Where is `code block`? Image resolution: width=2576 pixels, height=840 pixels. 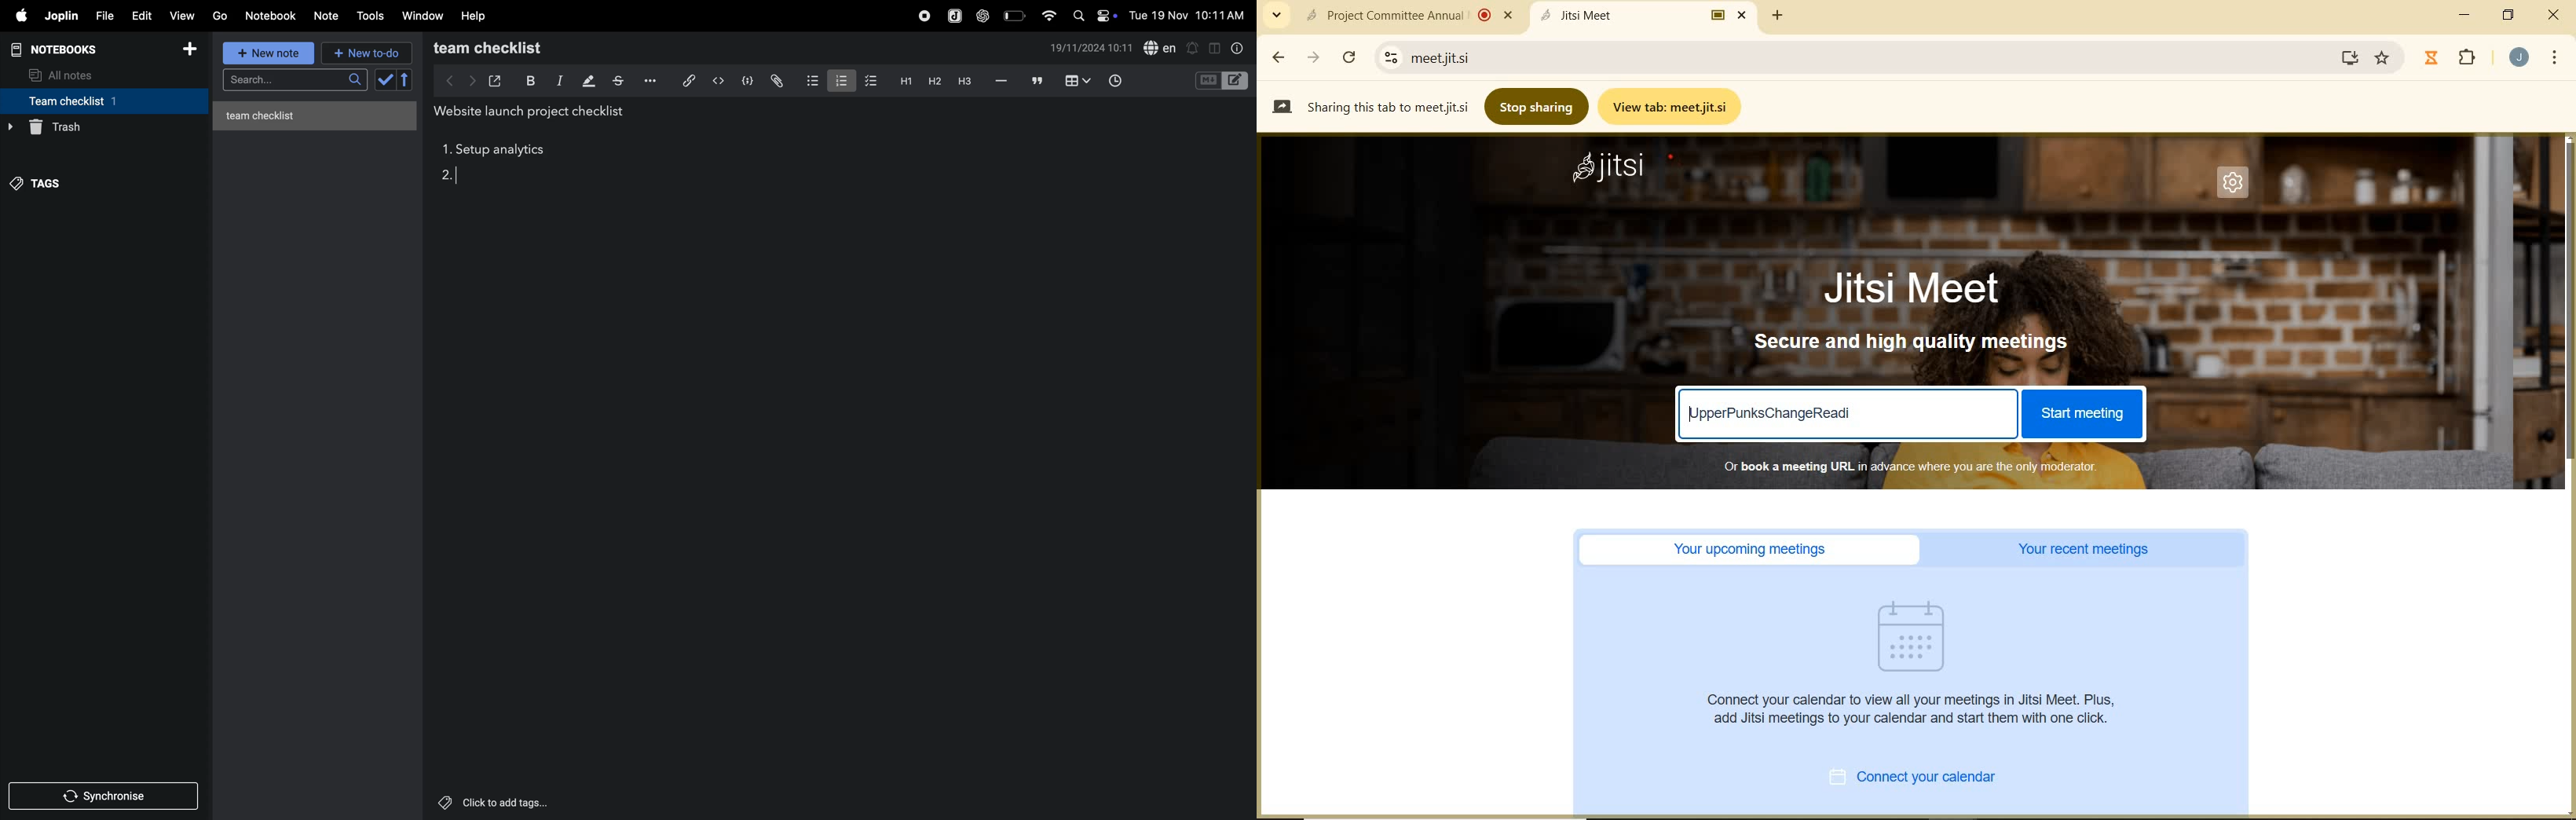 code block is located at coordinates (747, 80).